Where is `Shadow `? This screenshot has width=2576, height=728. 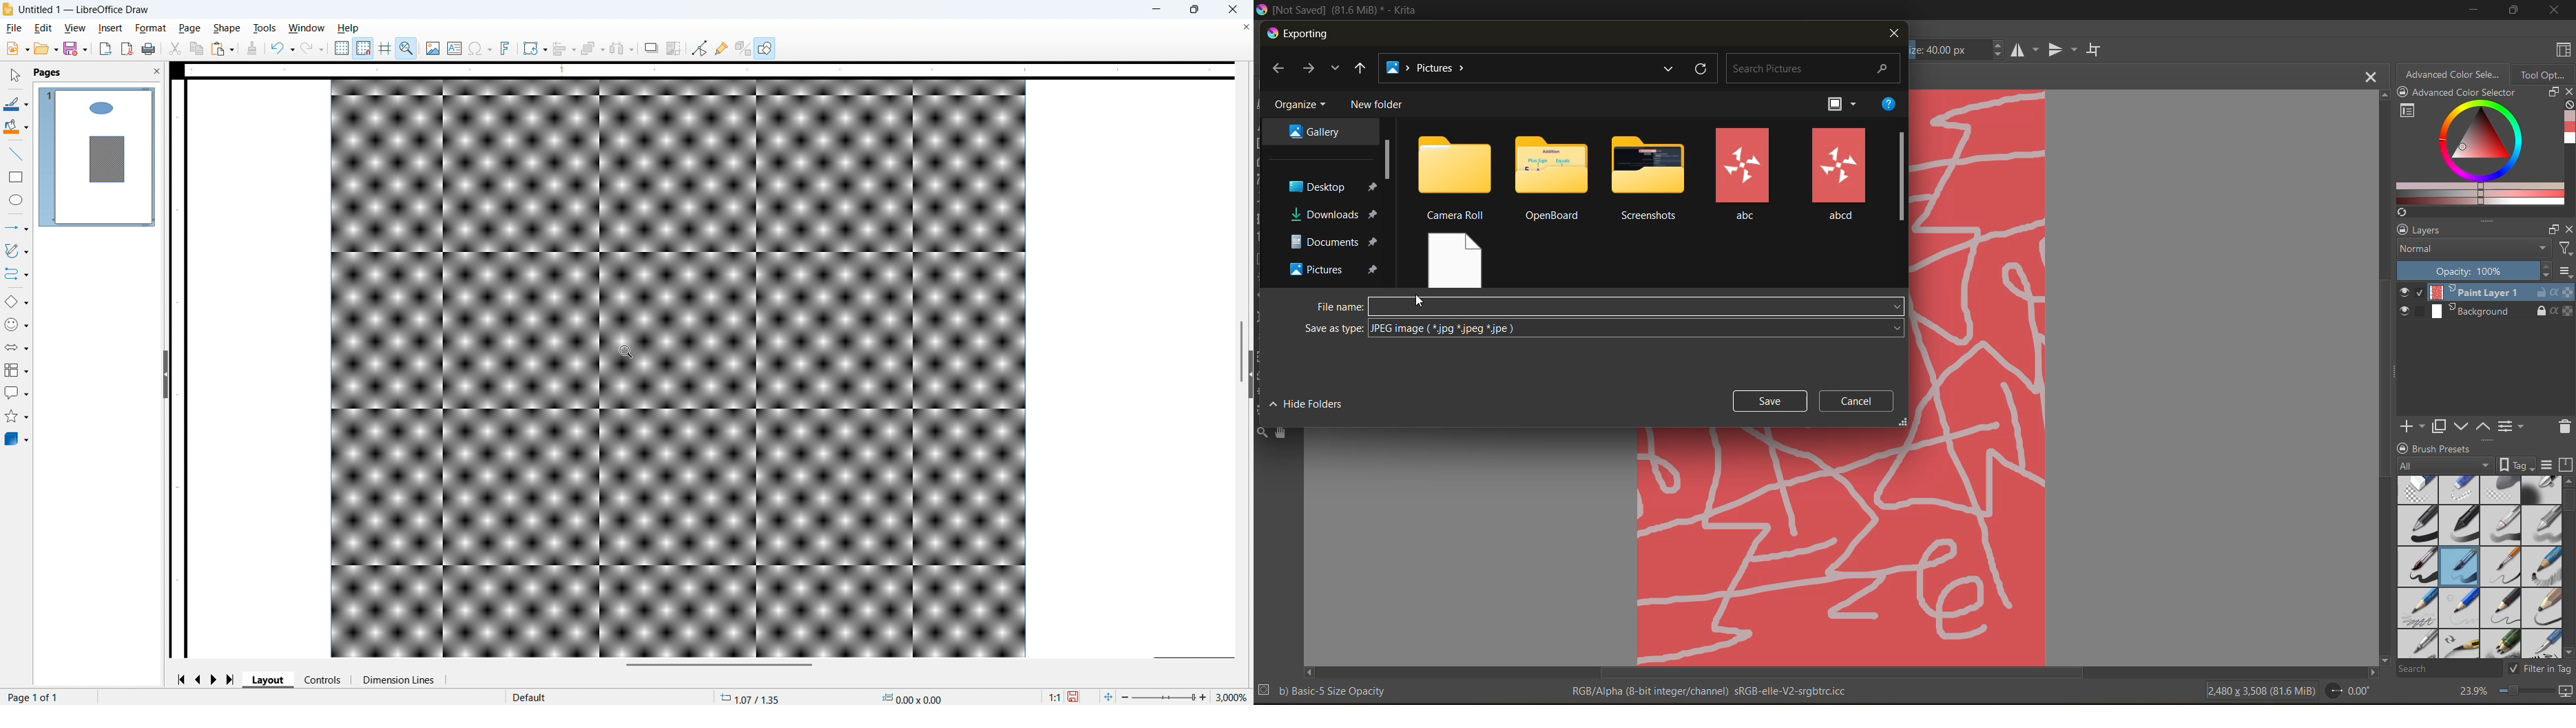 Shadow  is located at coordinates (651, 48).